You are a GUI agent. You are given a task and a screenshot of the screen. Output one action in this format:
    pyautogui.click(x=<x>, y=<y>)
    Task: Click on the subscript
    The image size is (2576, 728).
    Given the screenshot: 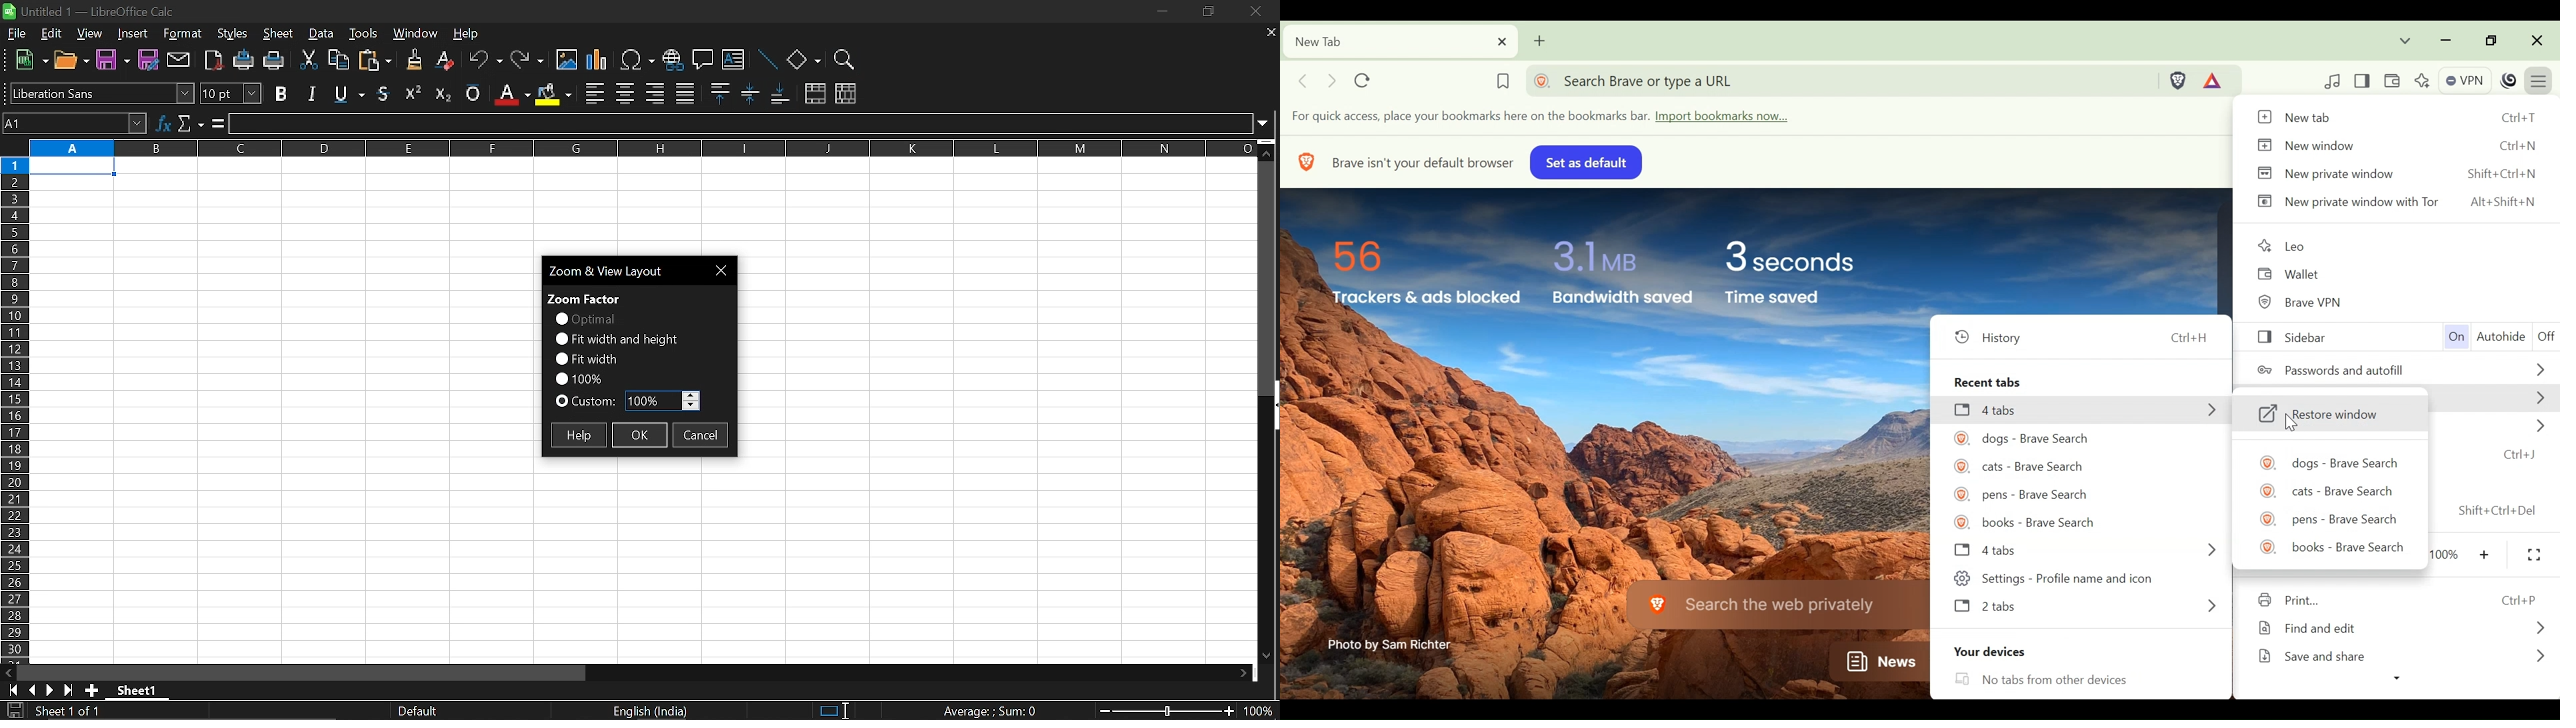 What is the action you would take?
    pyautogui.click(x=441, y=92)
    